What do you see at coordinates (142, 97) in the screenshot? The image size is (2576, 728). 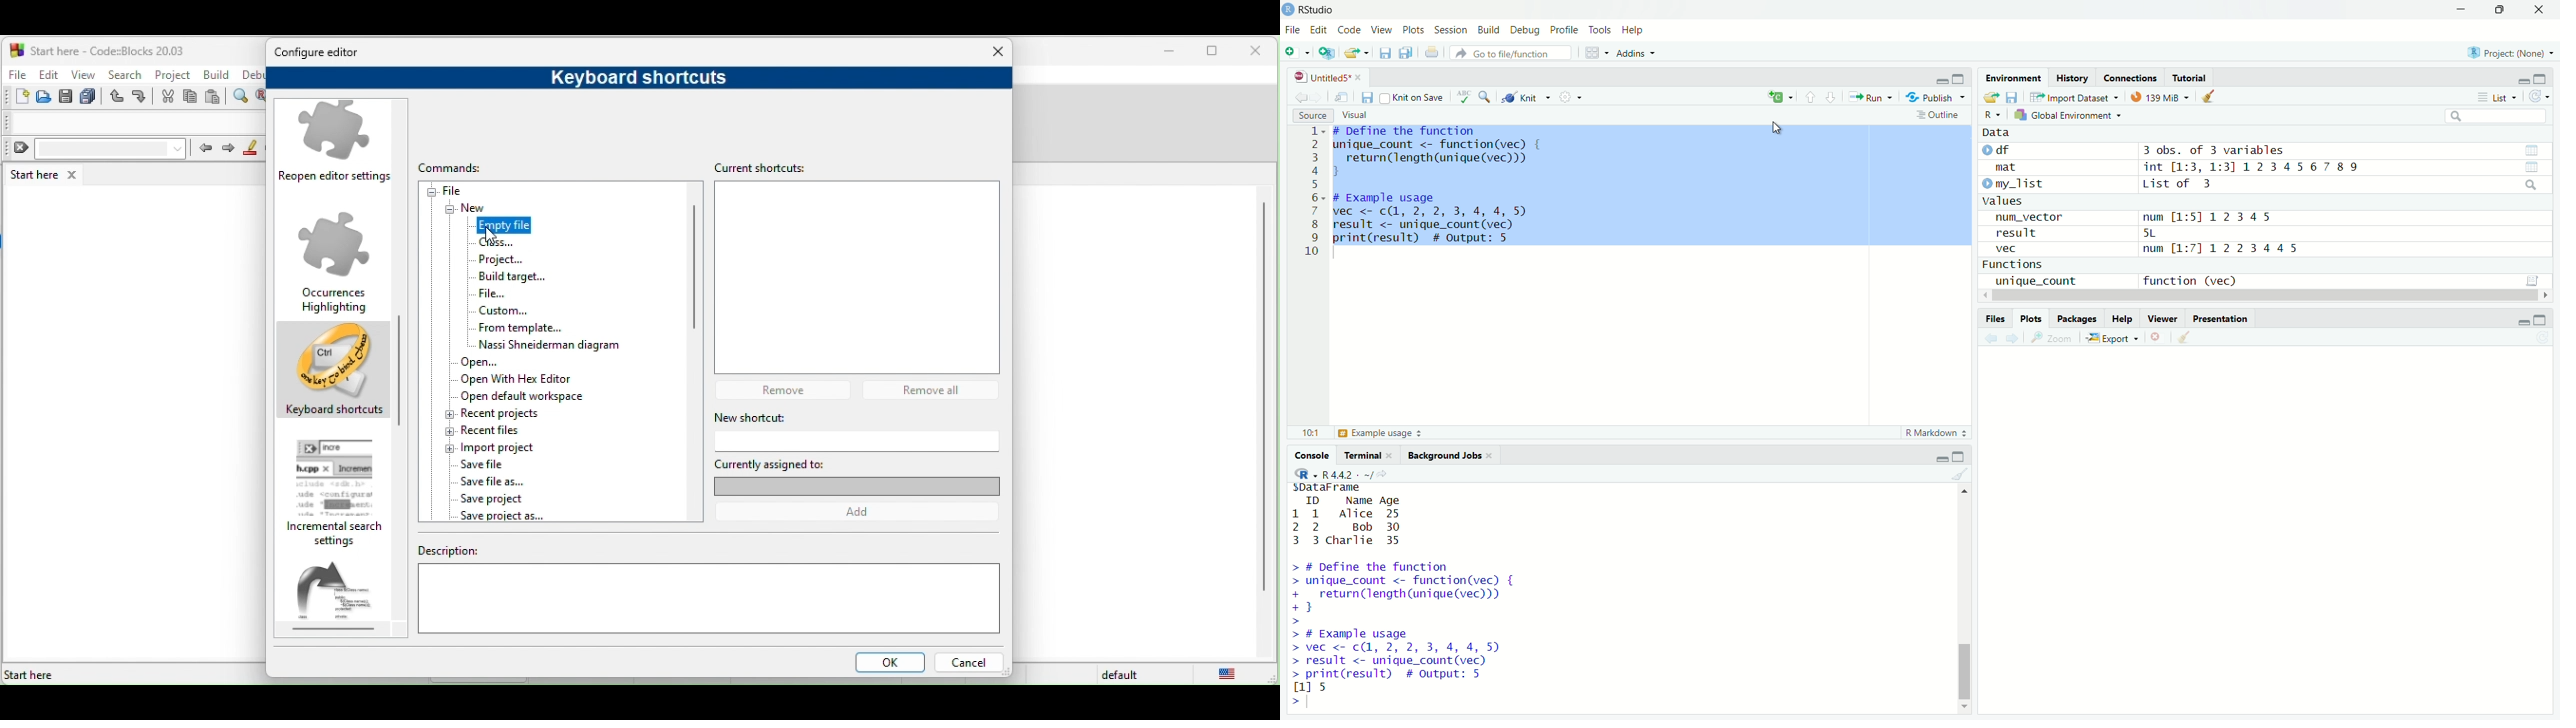 I see `redo` at bounding box center [142, 97].